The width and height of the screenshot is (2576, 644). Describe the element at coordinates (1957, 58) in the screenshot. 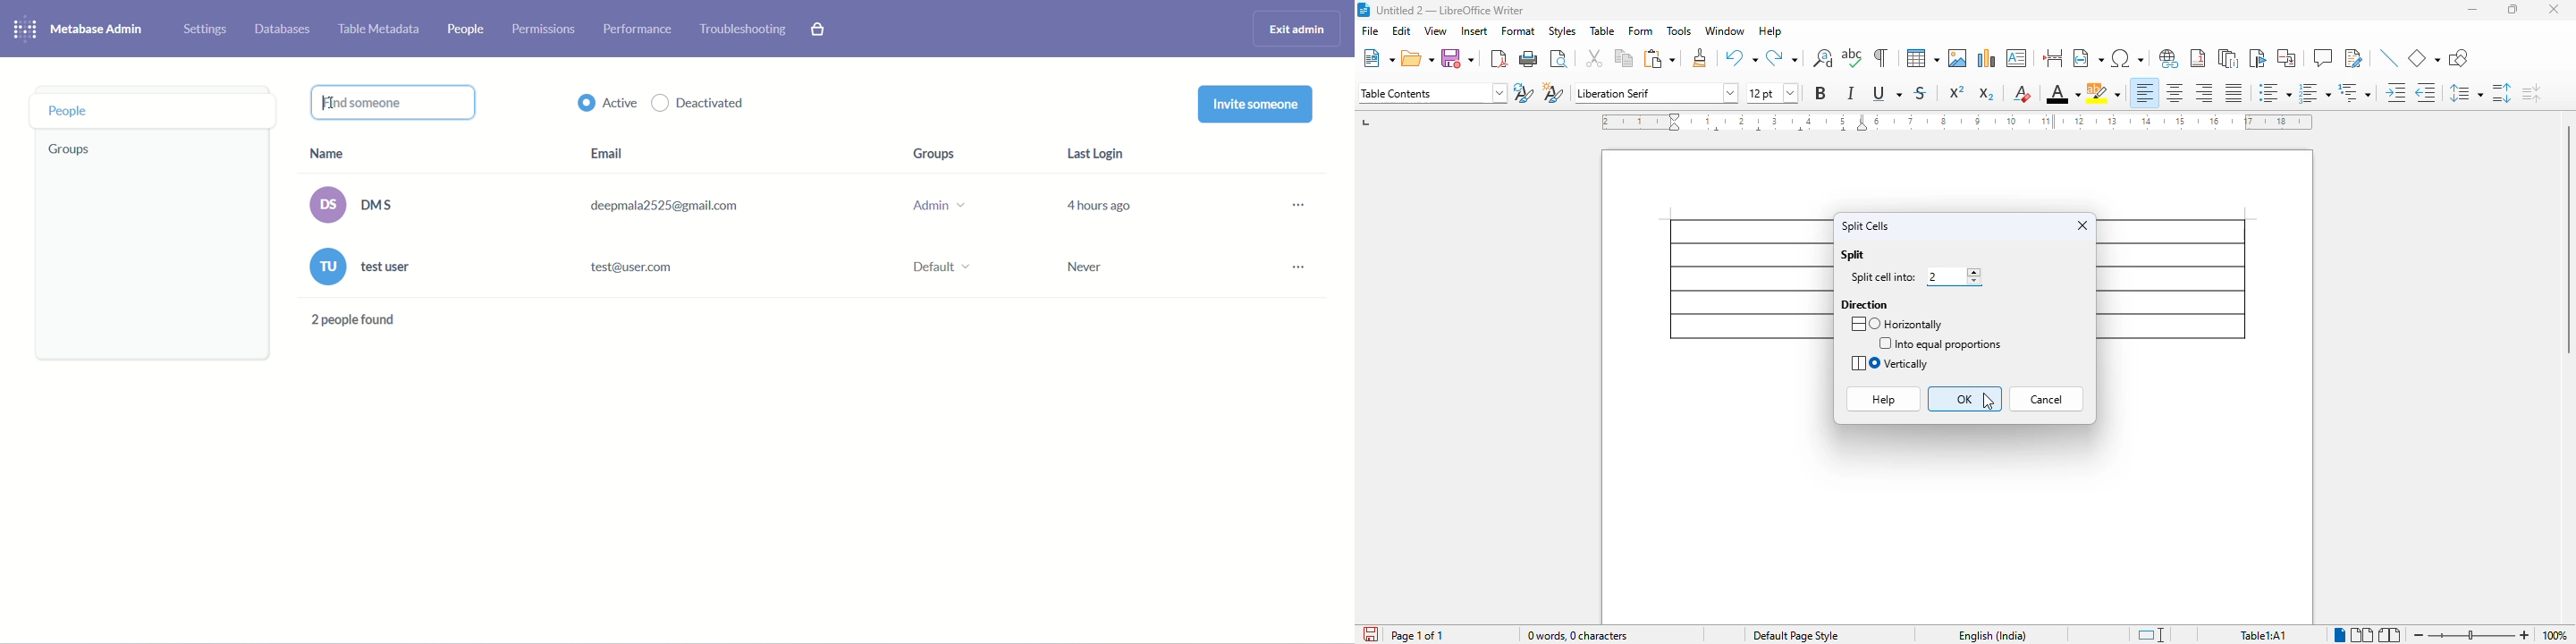

I see `insert image` at that location.